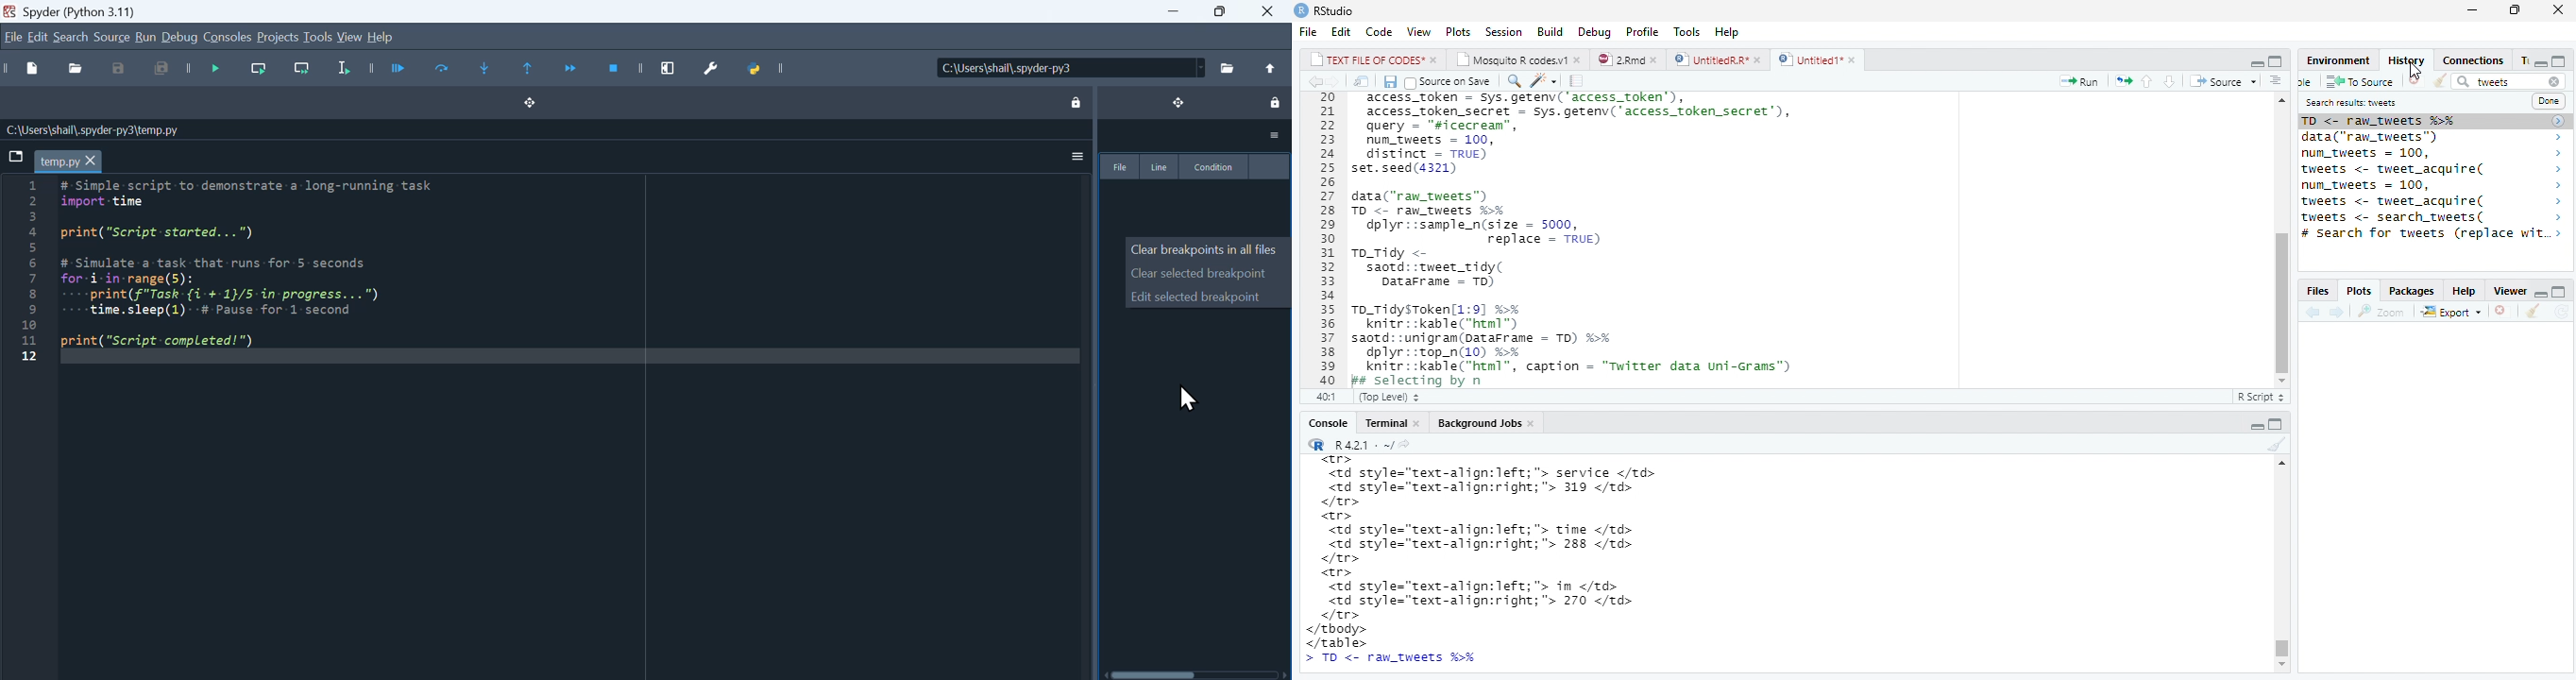 This screenshot has width=2576, height=700. What do you see at coordinates (180, 36) in the screenshot?
I see `Debug` at bounding box center [180, 36].